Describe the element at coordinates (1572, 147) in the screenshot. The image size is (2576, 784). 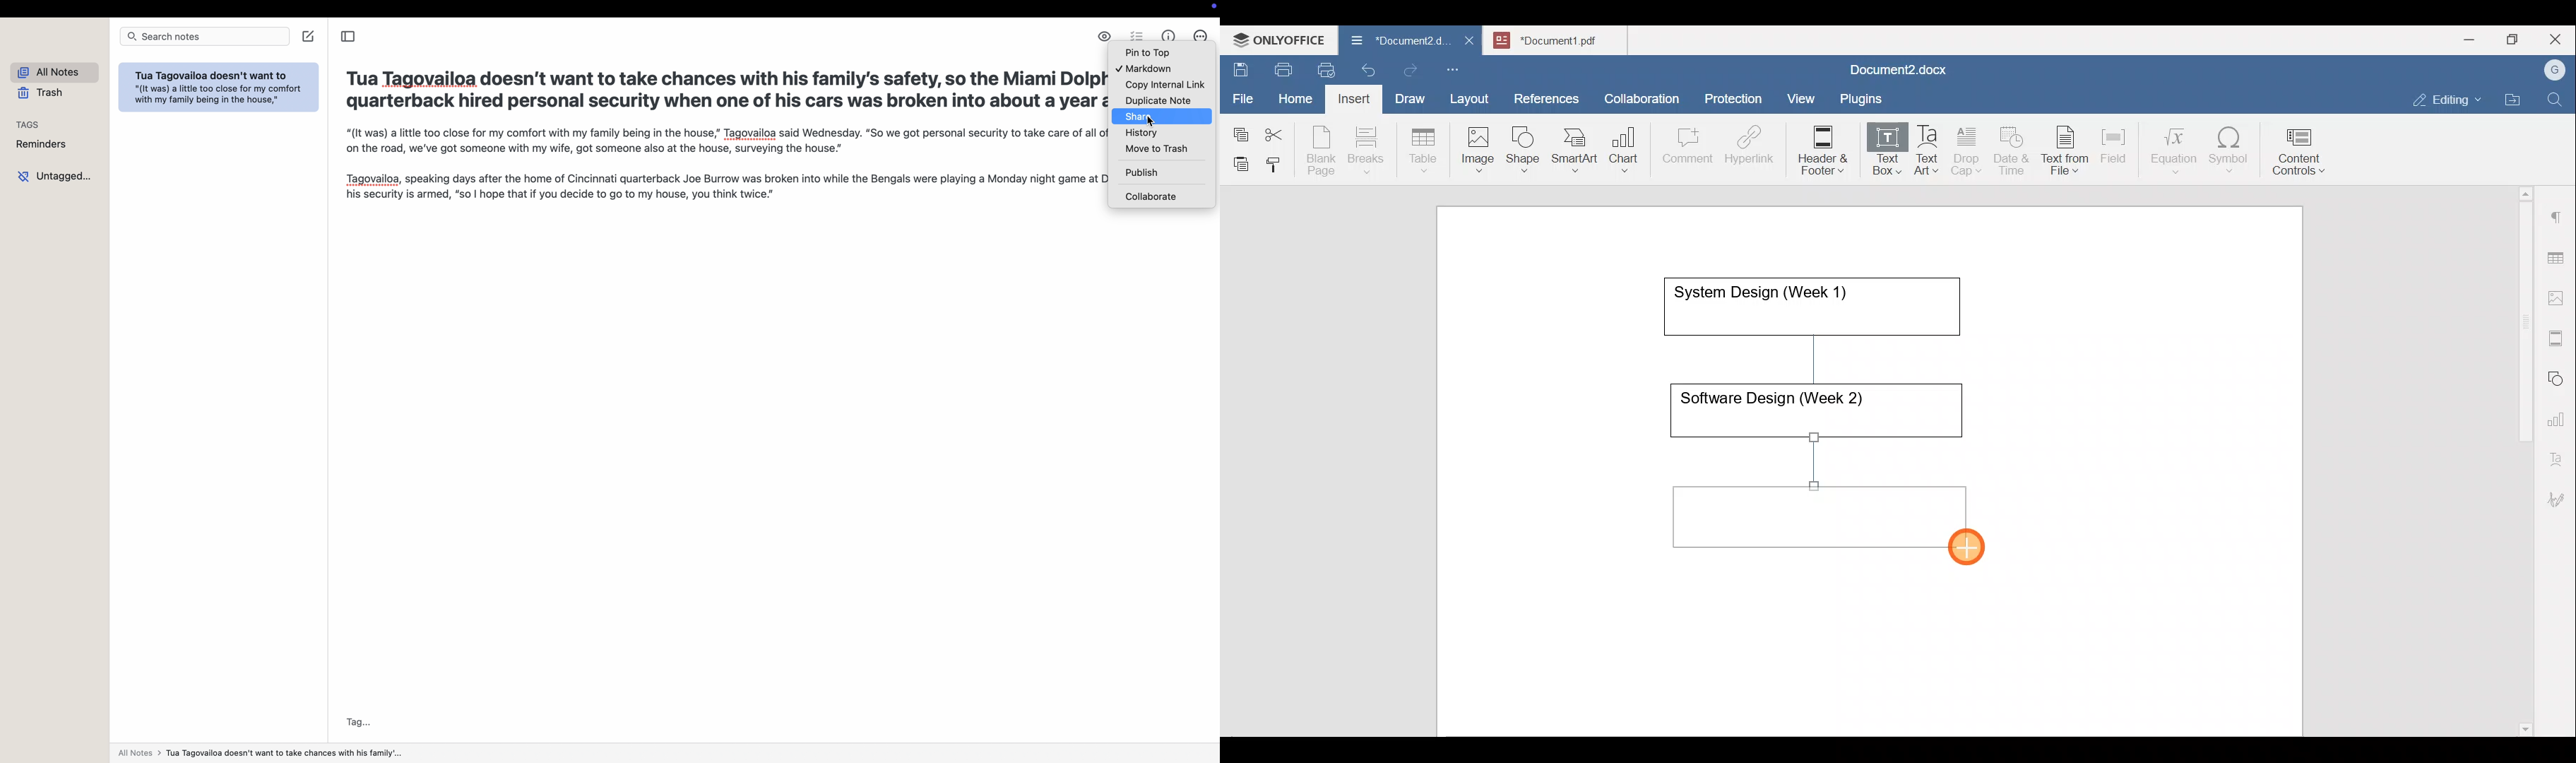
I see `SmartArt` at that location.